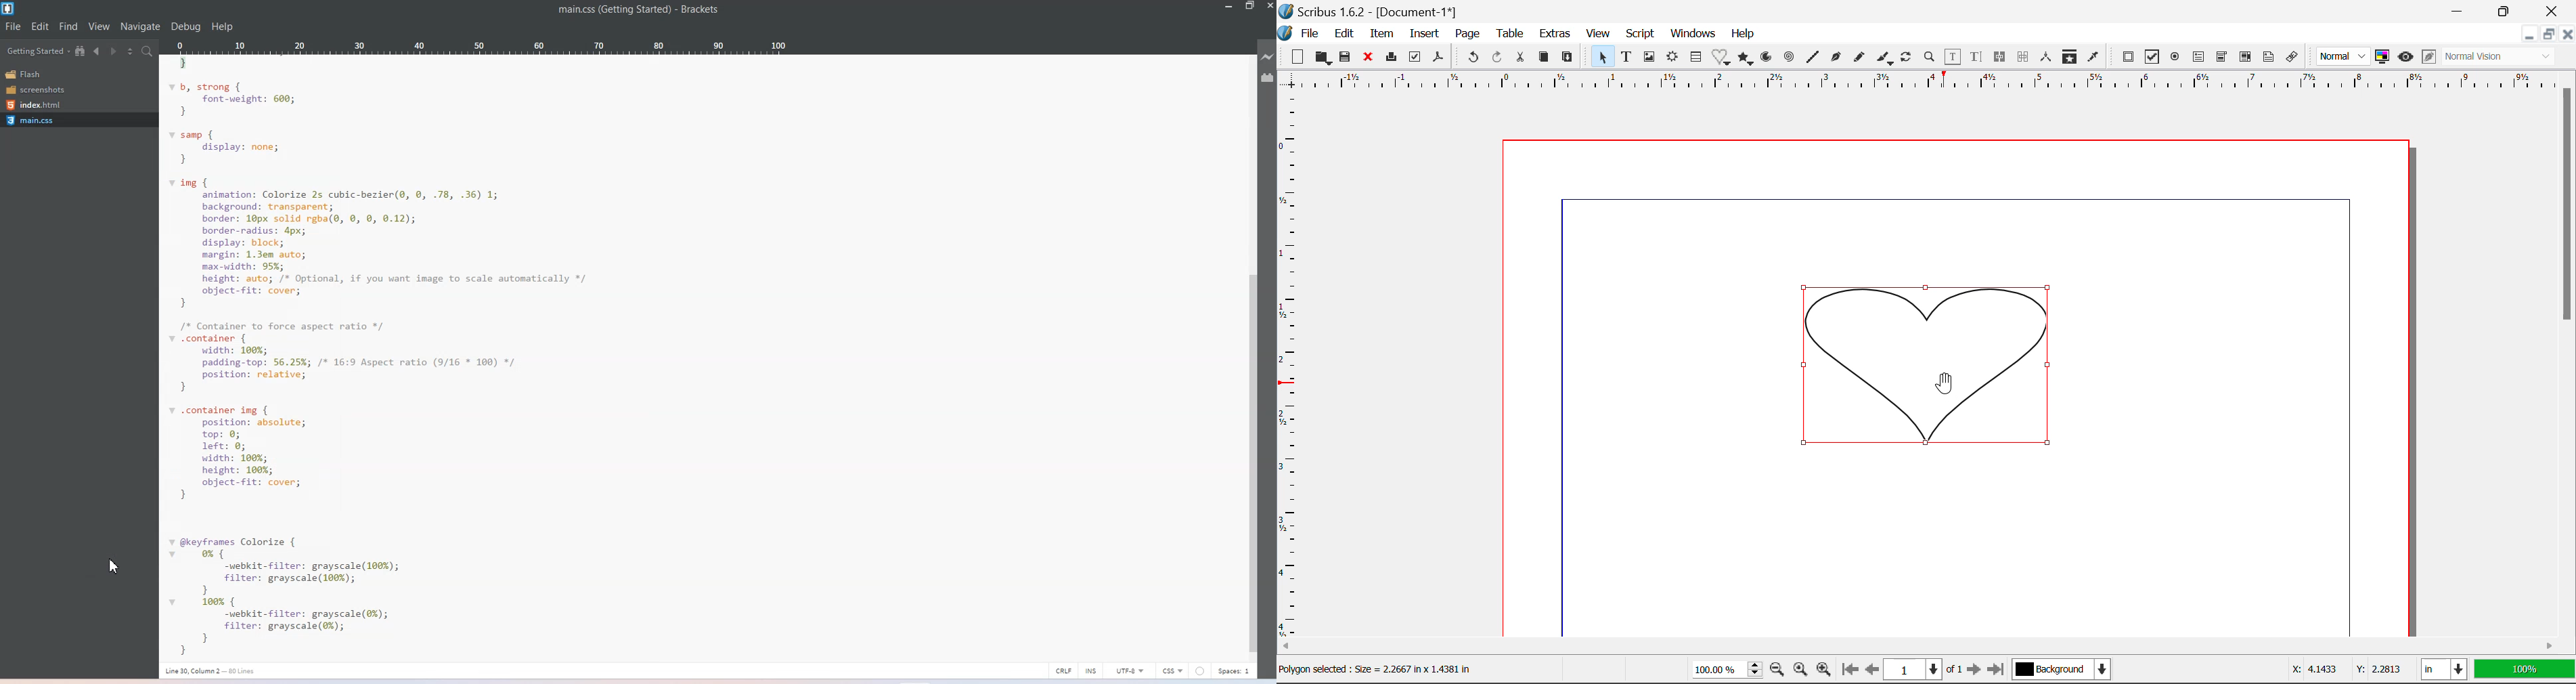 The height and width of the screenshot is (700, 2576). What do you see at coordinates (1438, 59) in the screenshot?
I see `Save as Pdf` at bounding box center [1438, 59].